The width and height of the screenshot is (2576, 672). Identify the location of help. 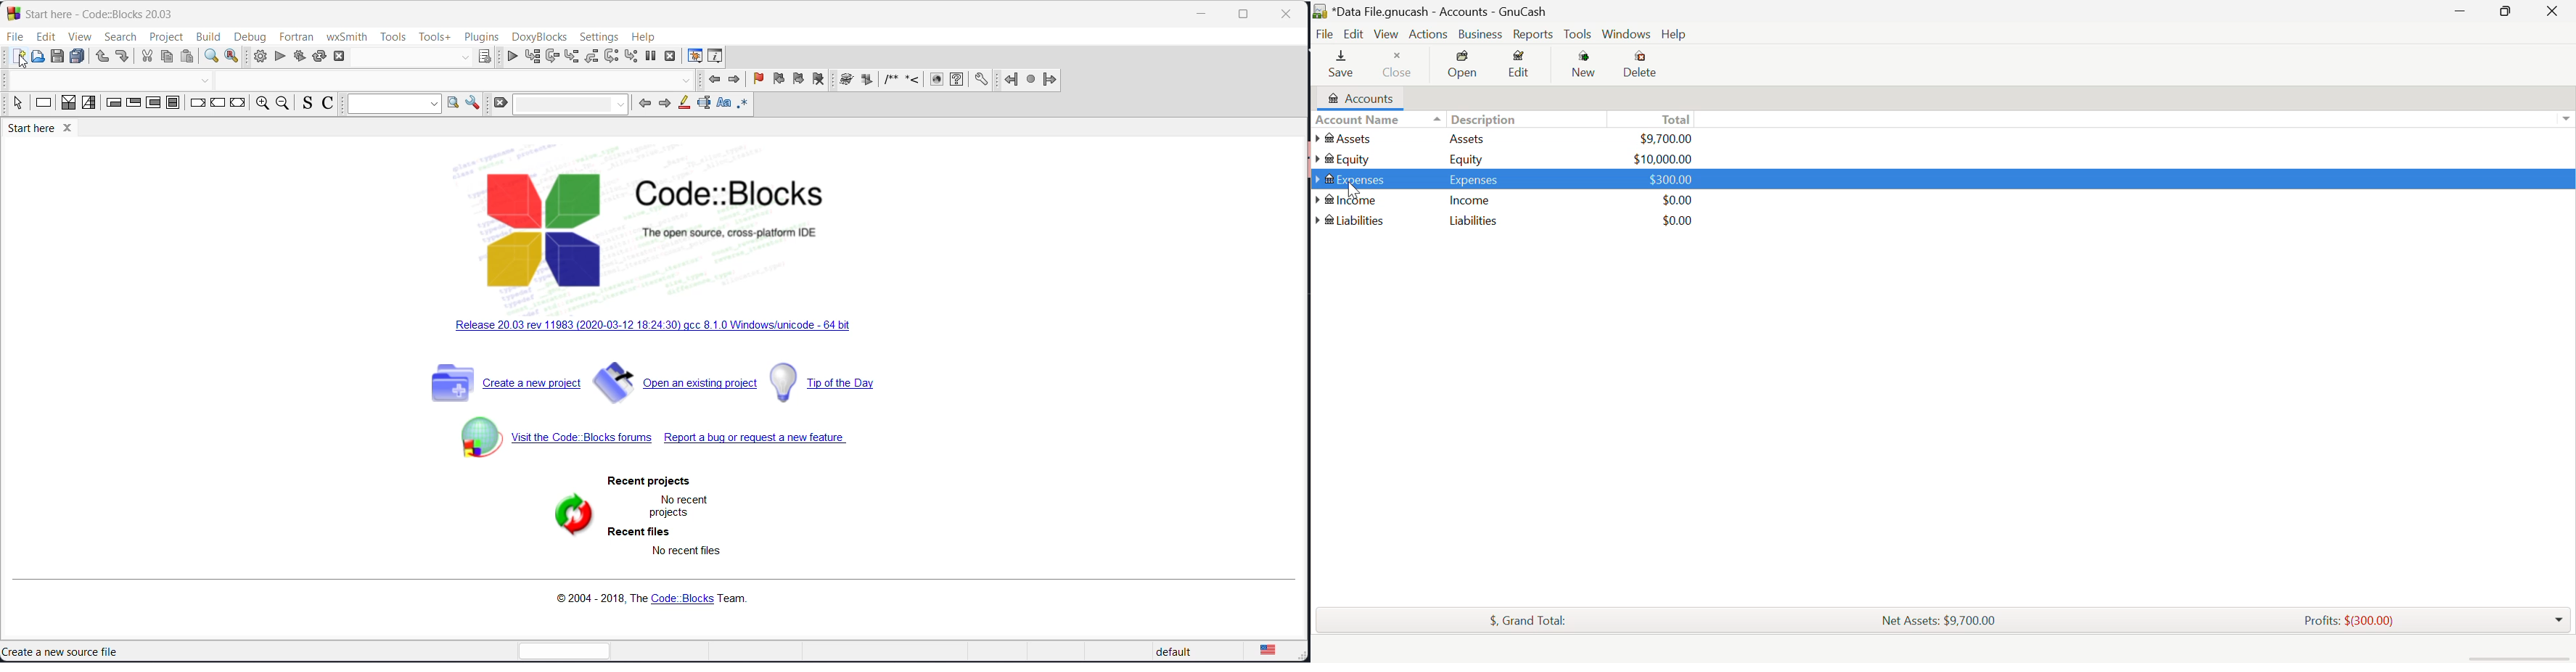
(645, 36).